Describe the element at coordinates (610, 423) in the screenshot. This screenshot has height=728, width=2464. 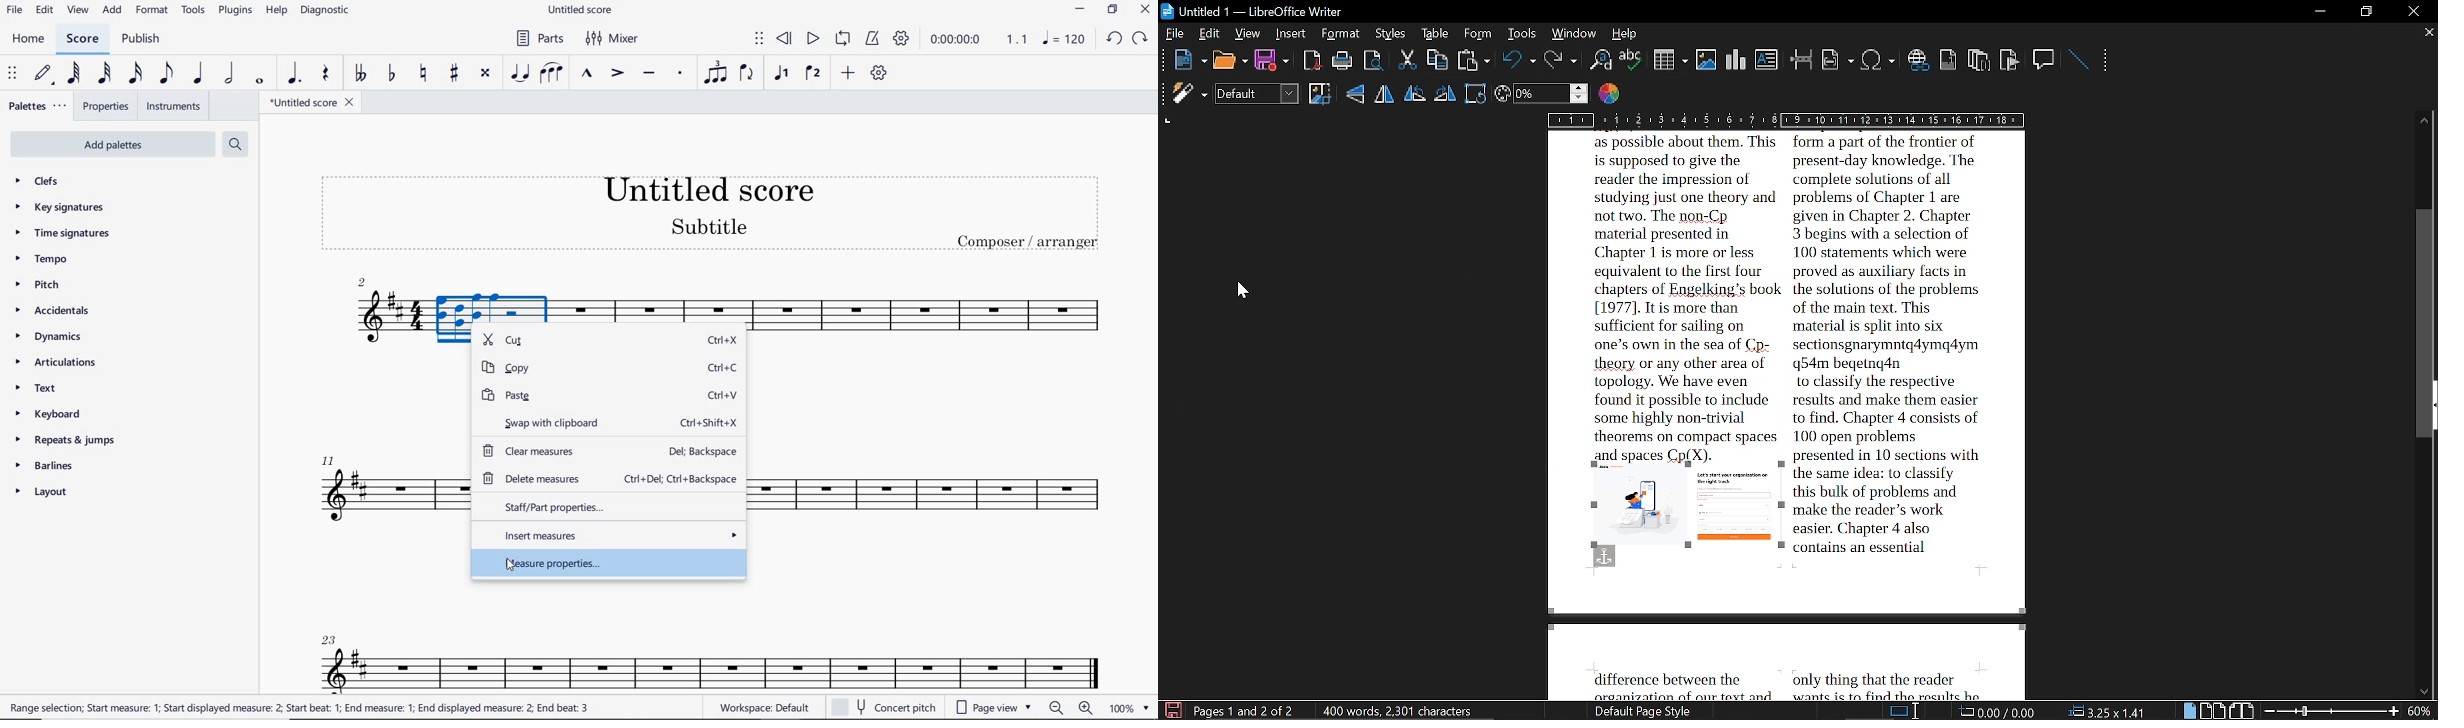
I see `swap with clipboard` at that location.